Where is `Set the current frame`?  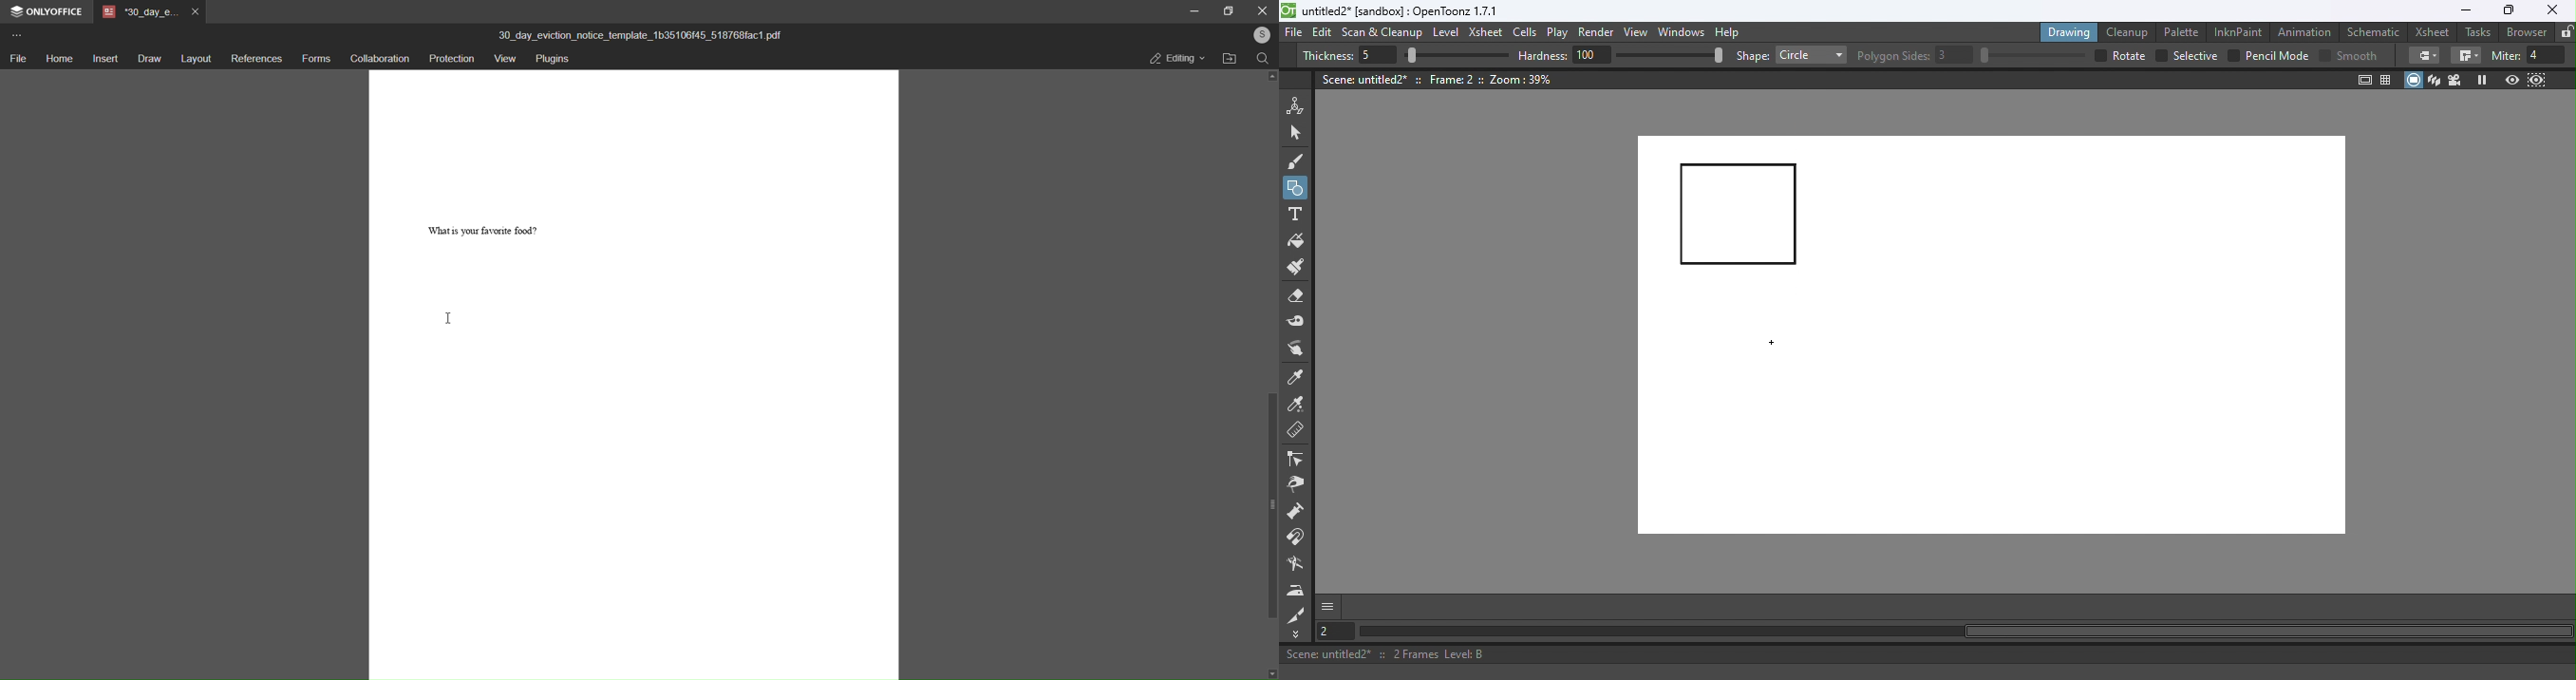
Set the current frame is located at coordinates (1333, 631).